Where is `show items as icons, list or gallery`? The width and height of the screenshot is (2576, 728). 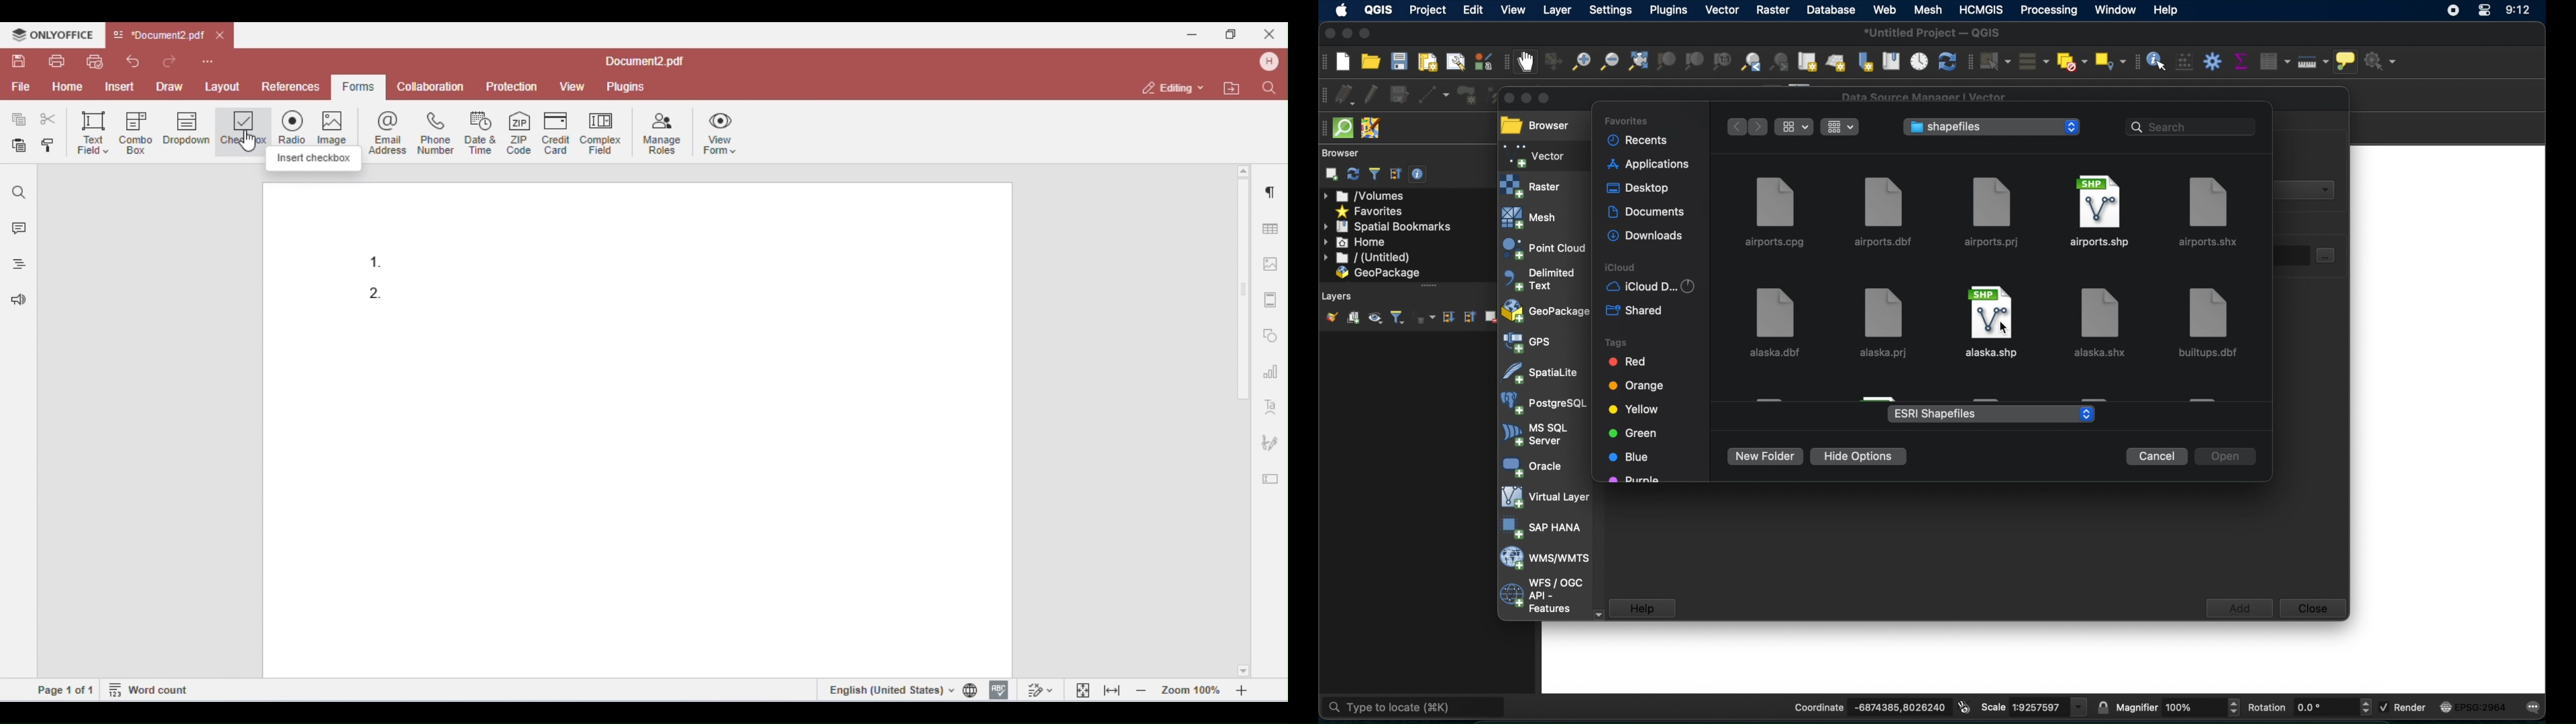
show items as icons, list or gallery is located at coordinates (1793, 127).